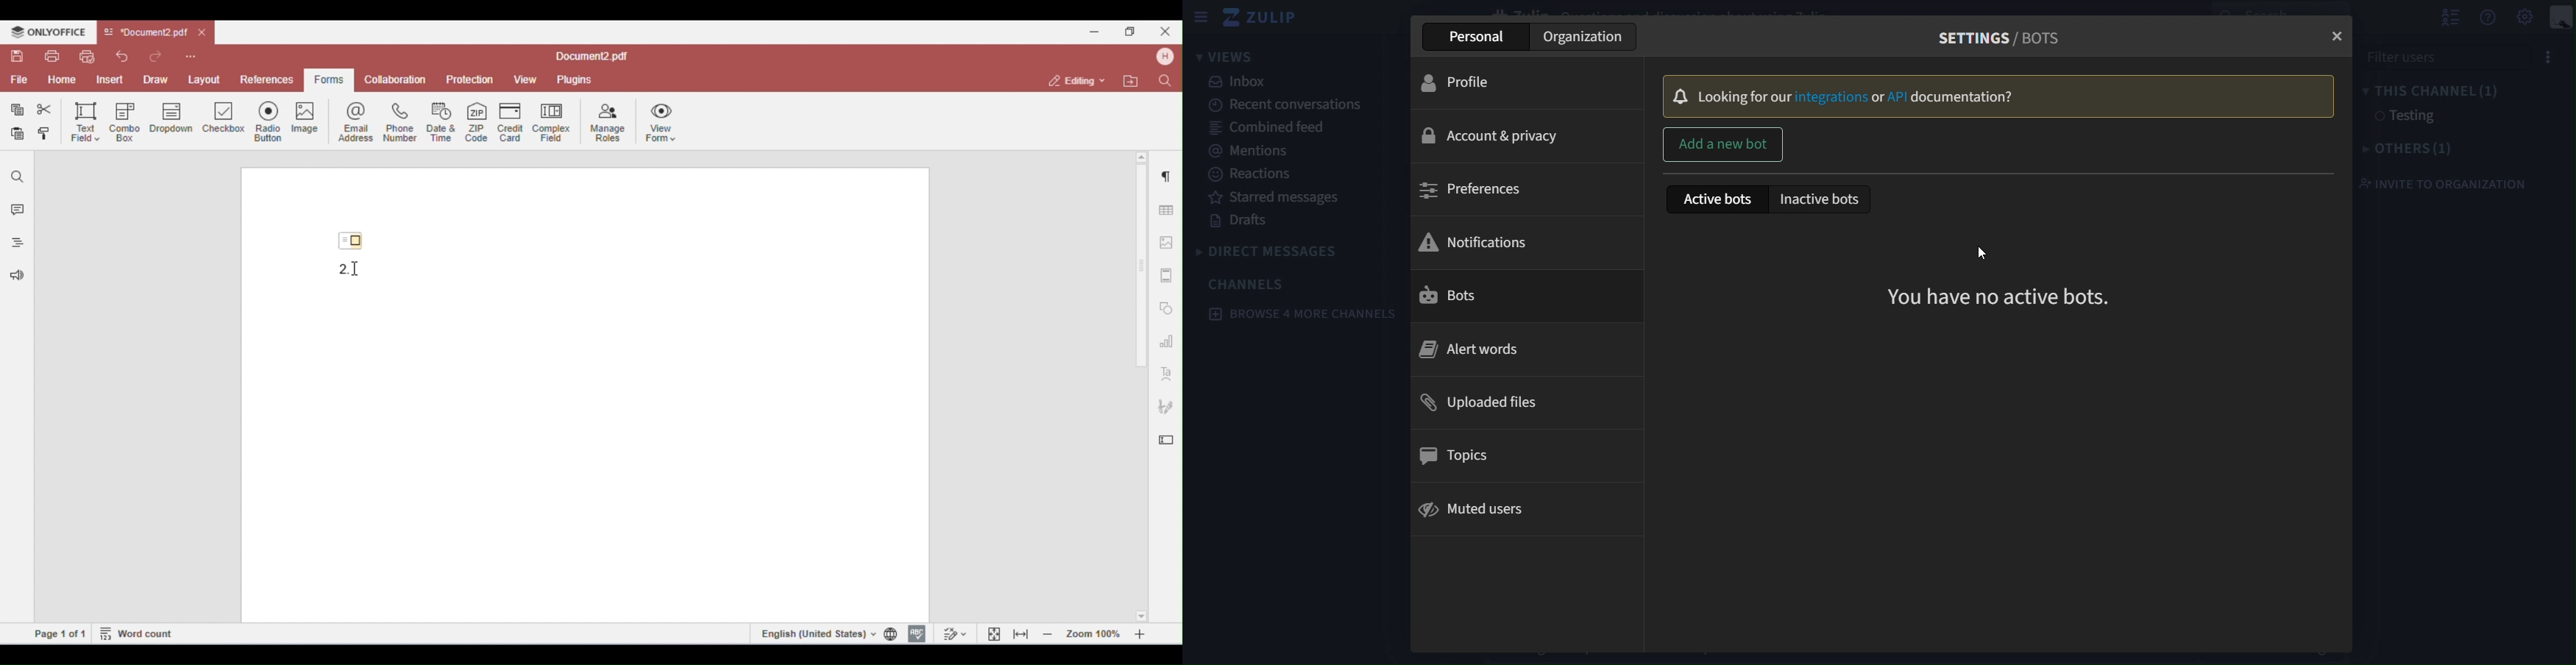 The width and height of the screenshot is (2576, 672). Describe the element at coordinates (1200, 17) in the screenshot. I see `sidebar` at that location.